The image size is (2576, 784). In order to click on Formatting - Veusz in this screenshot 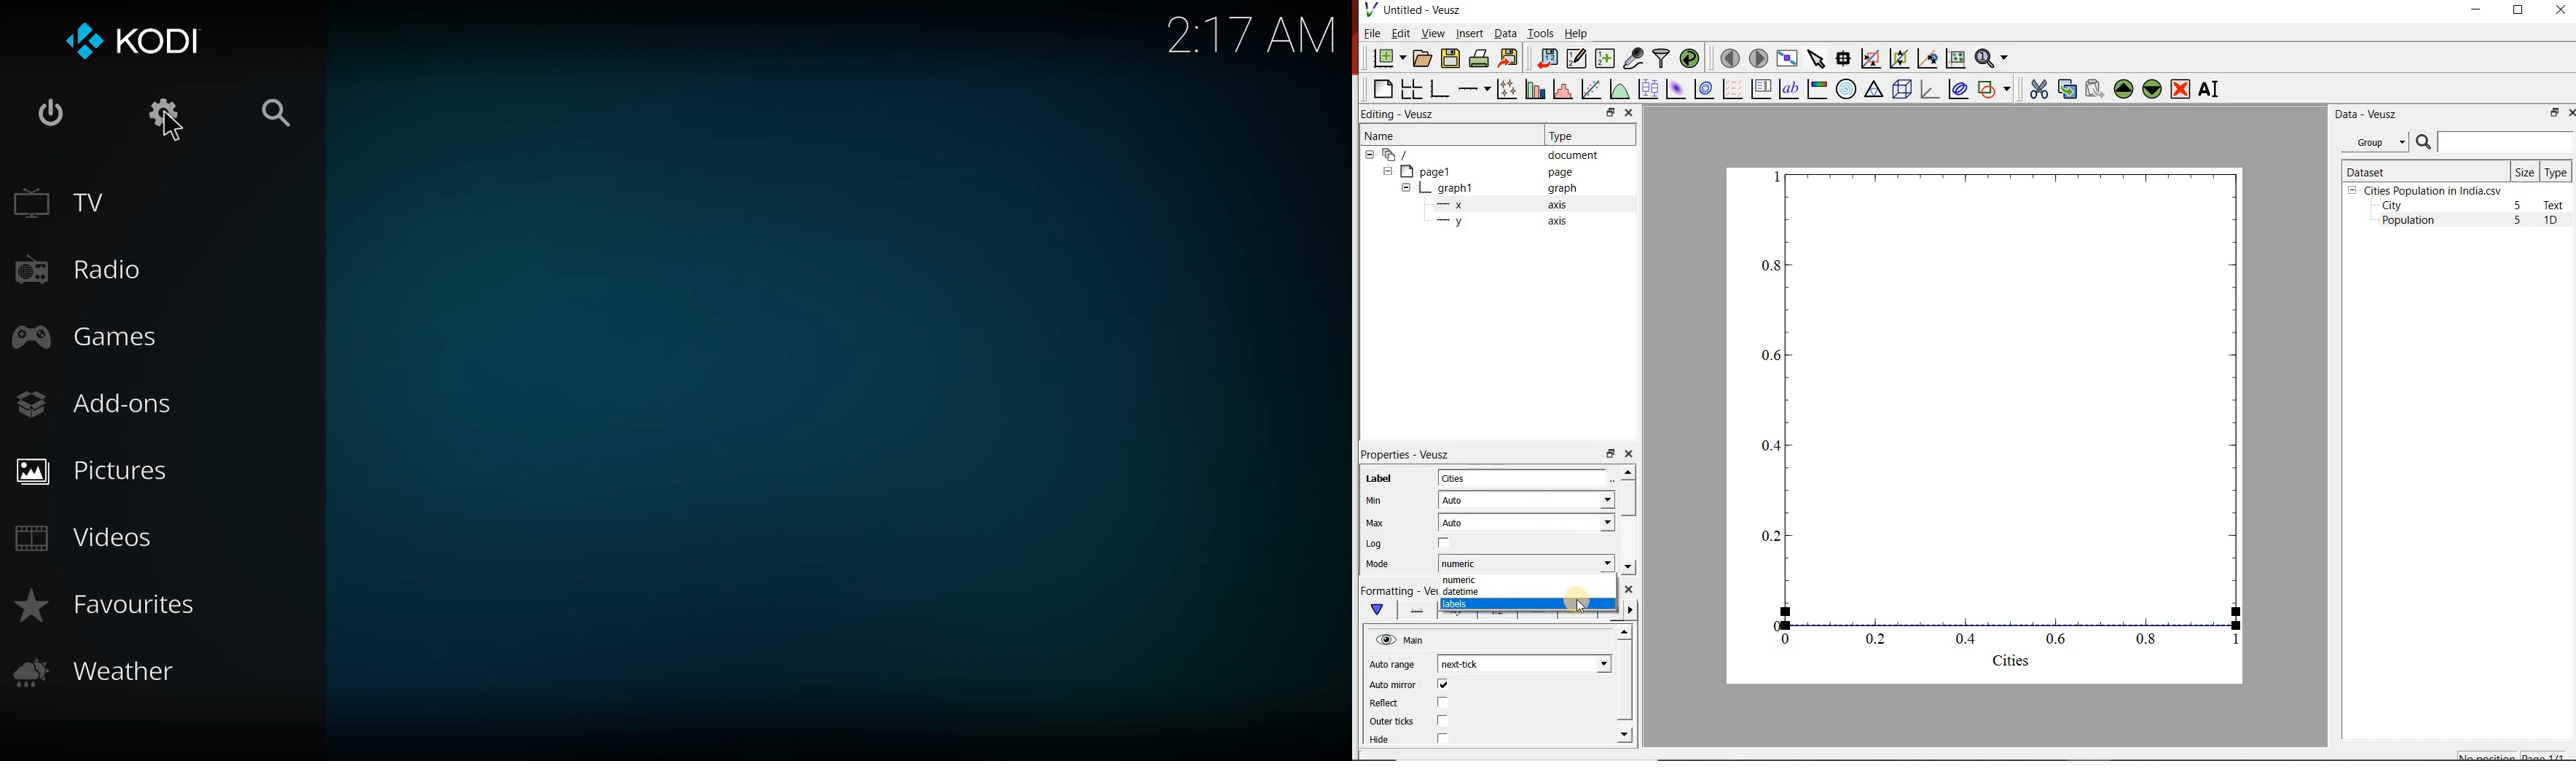, I will do `click(1397, 591)`.